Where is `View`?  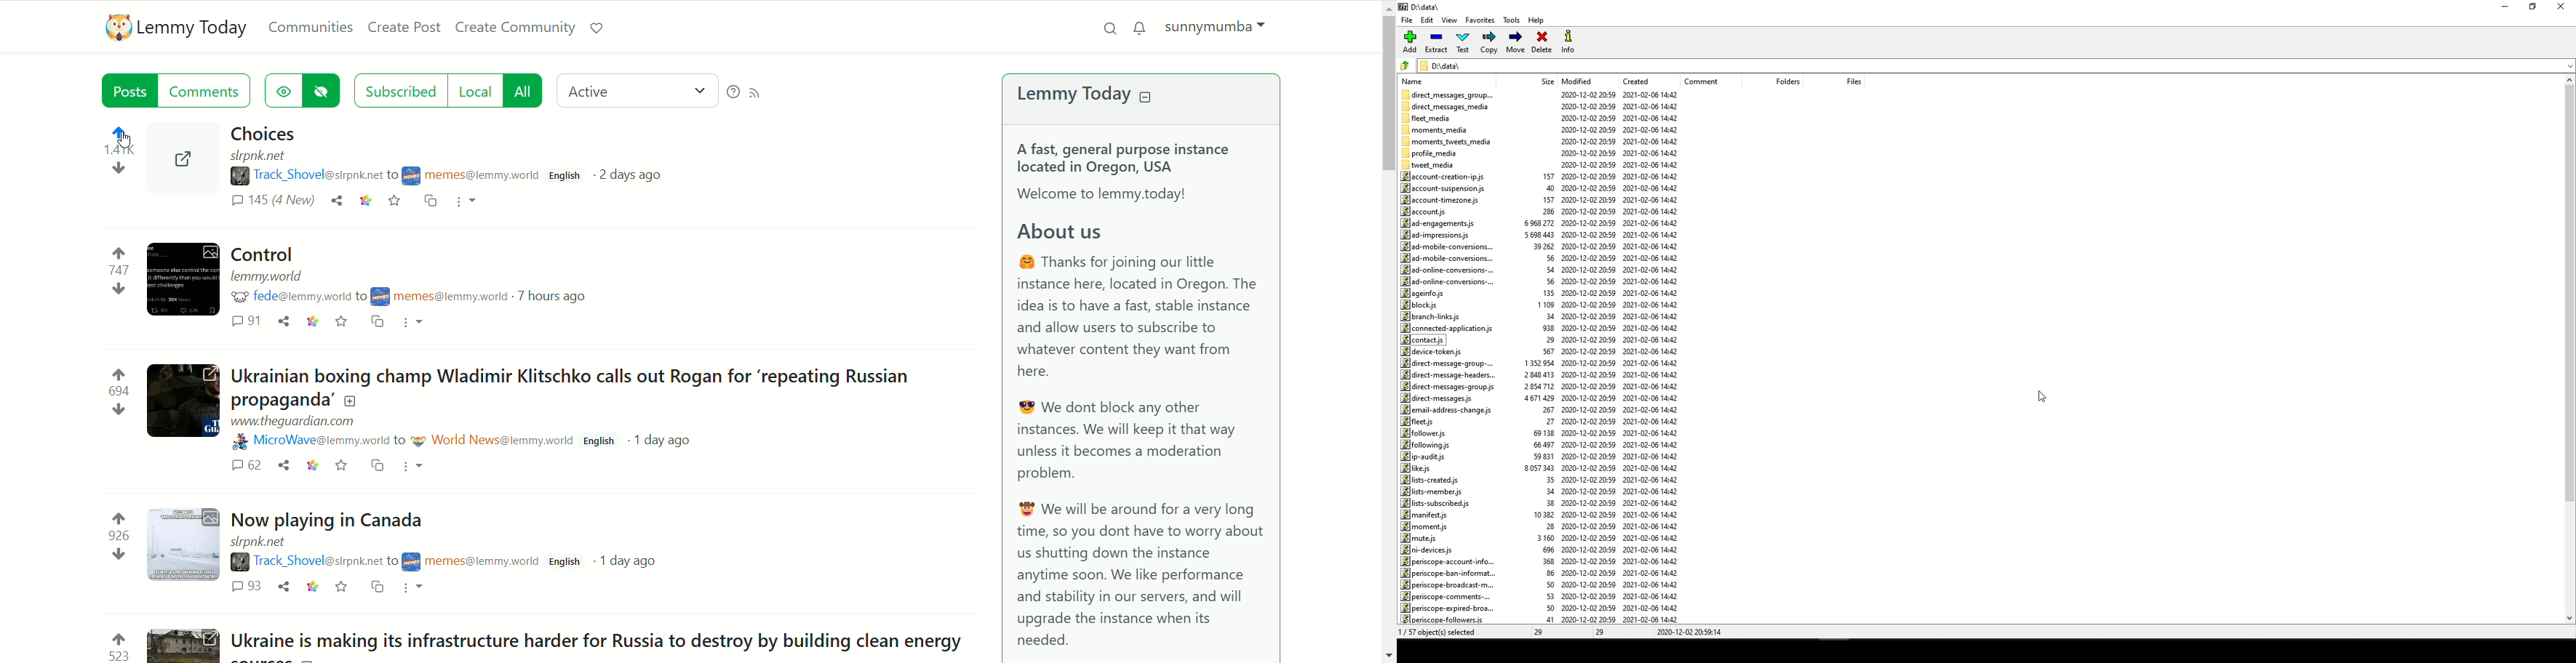 View is located at coordinates (1451, 21).